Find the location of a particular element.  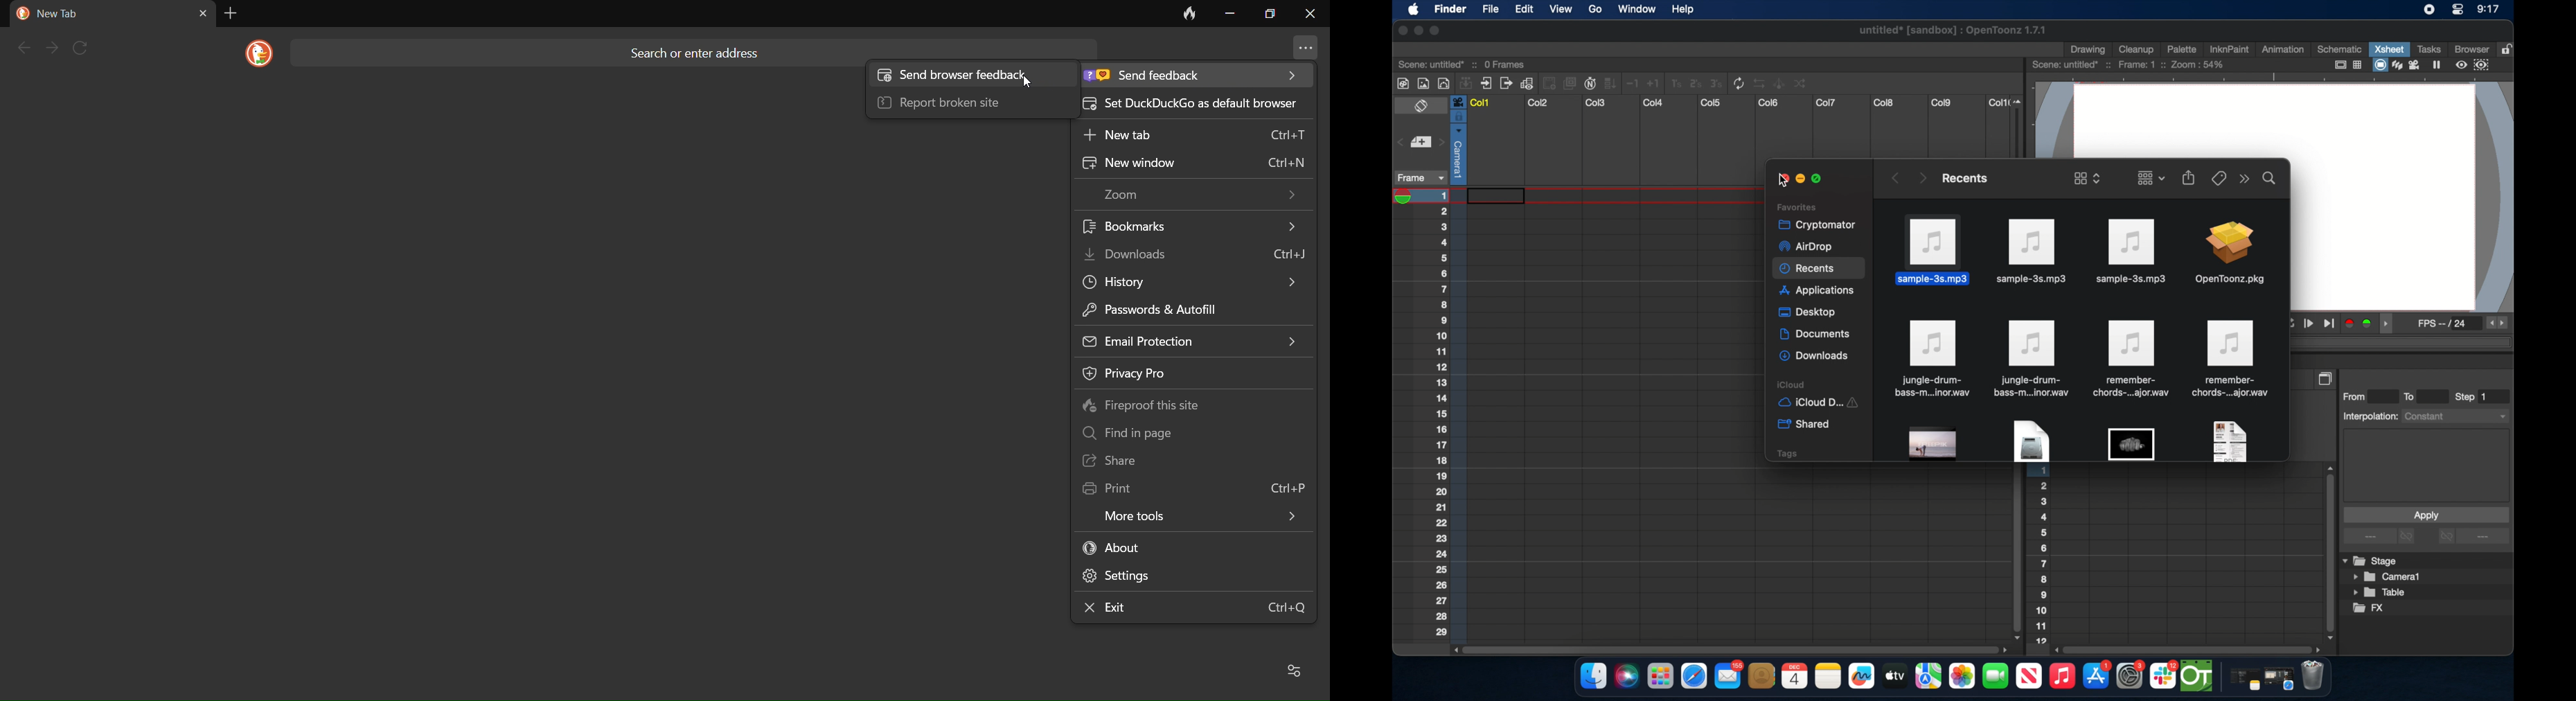

interpolations is located at coordinates (2424, 415).